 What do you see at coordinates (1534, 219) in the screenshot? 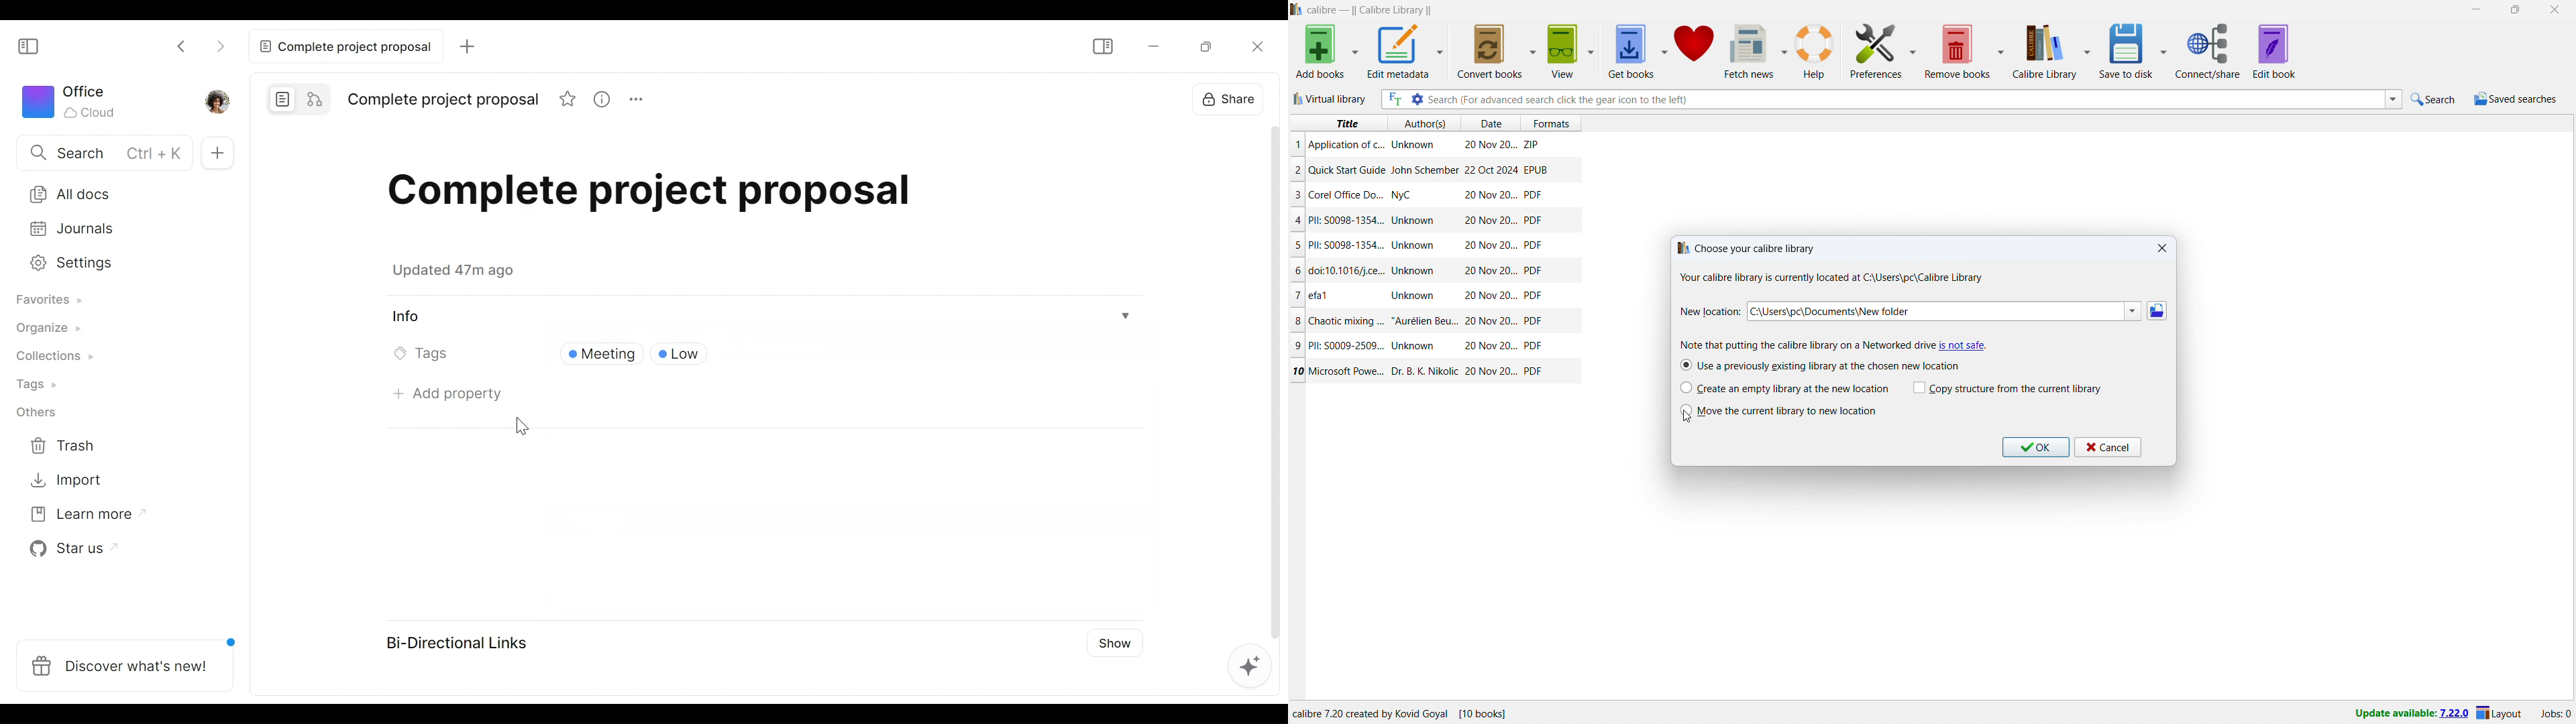
I see `PDF` at bounding box center [1534, 219].